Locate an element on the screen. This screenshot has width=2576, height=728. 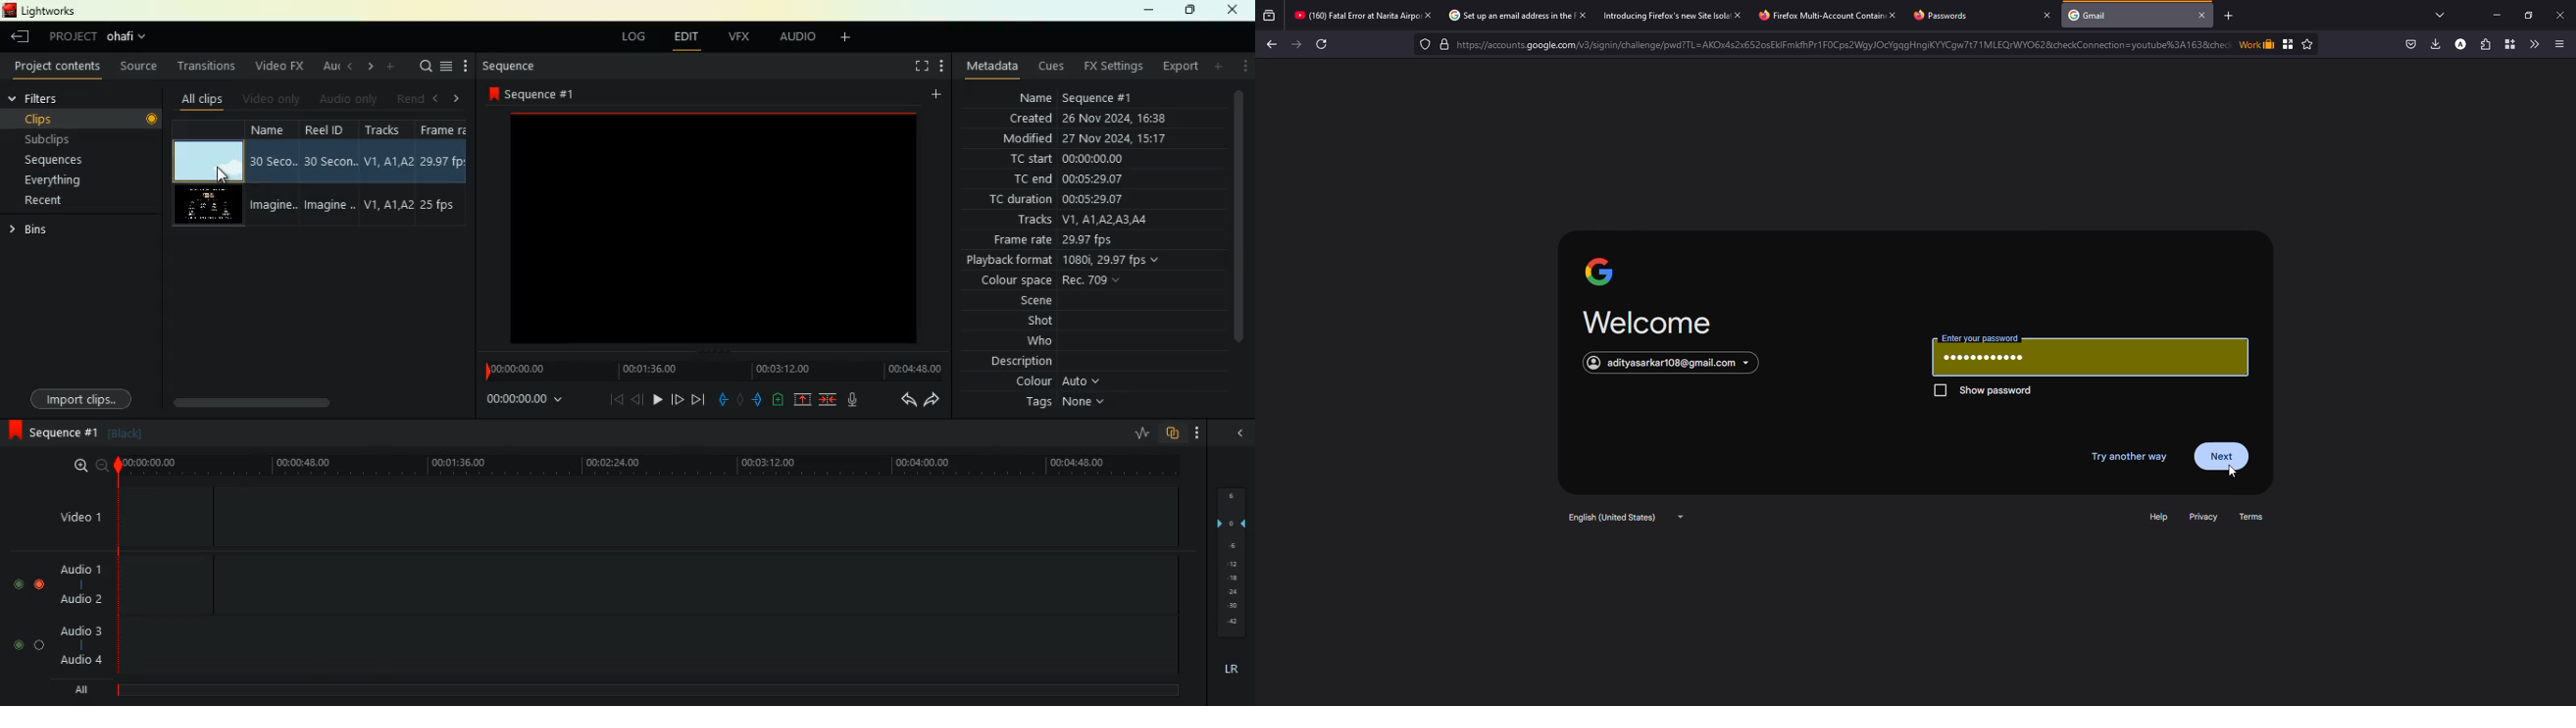
add is located at coordinates (1220, 66).